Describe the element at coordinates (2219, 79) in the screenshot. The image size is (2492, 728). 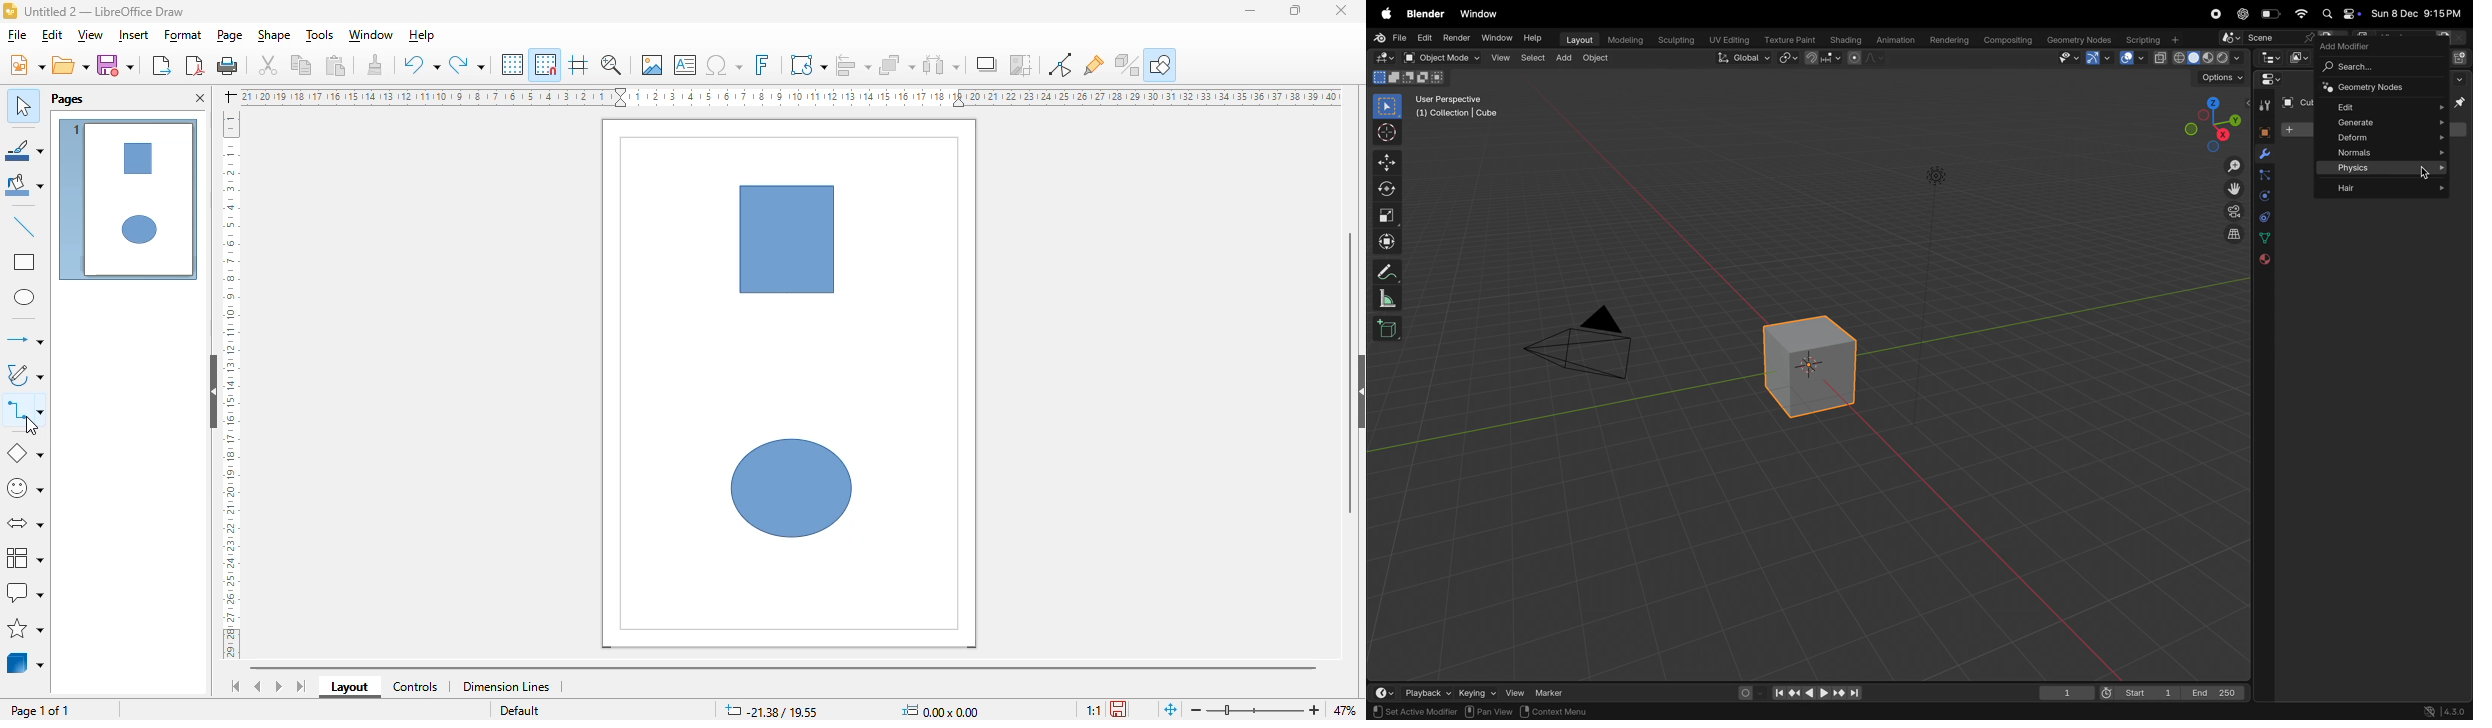
I see `options` at that location.